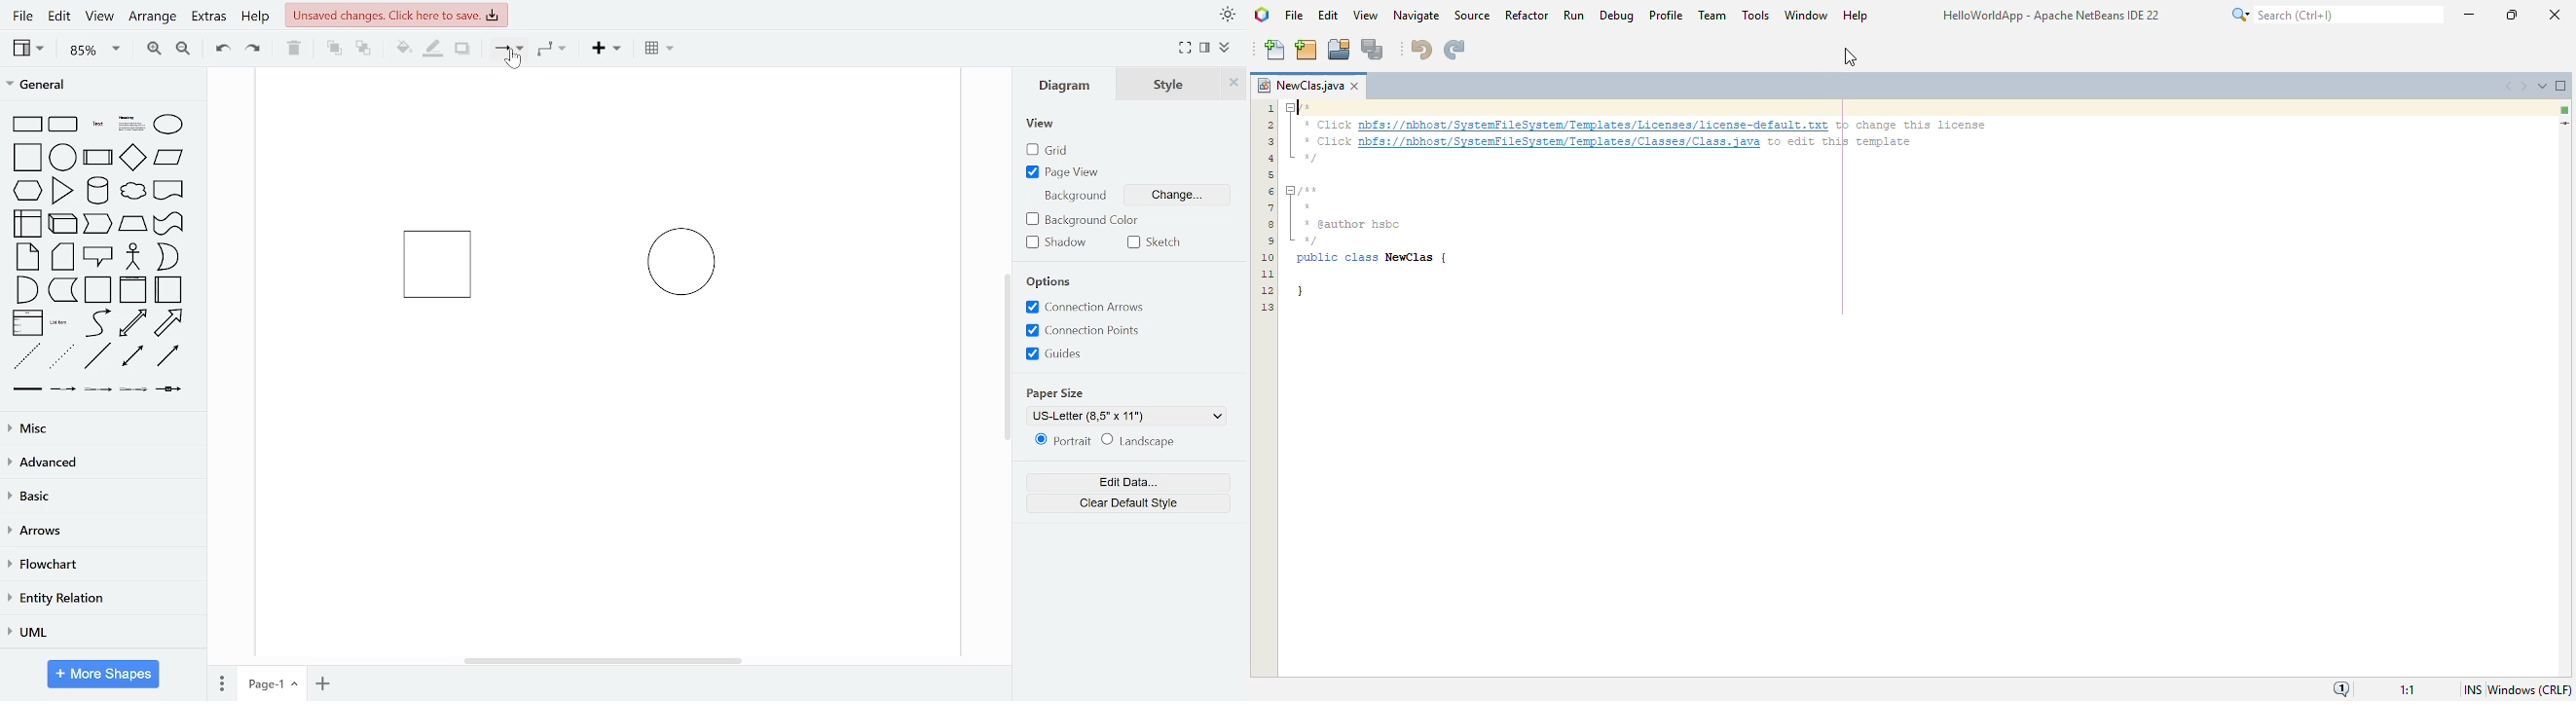 Image resolution: width=2576 pixels, height=728 pixels. What do you see at coordinates (1083, 330) in the screenshot?
I see `connection points` at bounding box center [1083, 330].